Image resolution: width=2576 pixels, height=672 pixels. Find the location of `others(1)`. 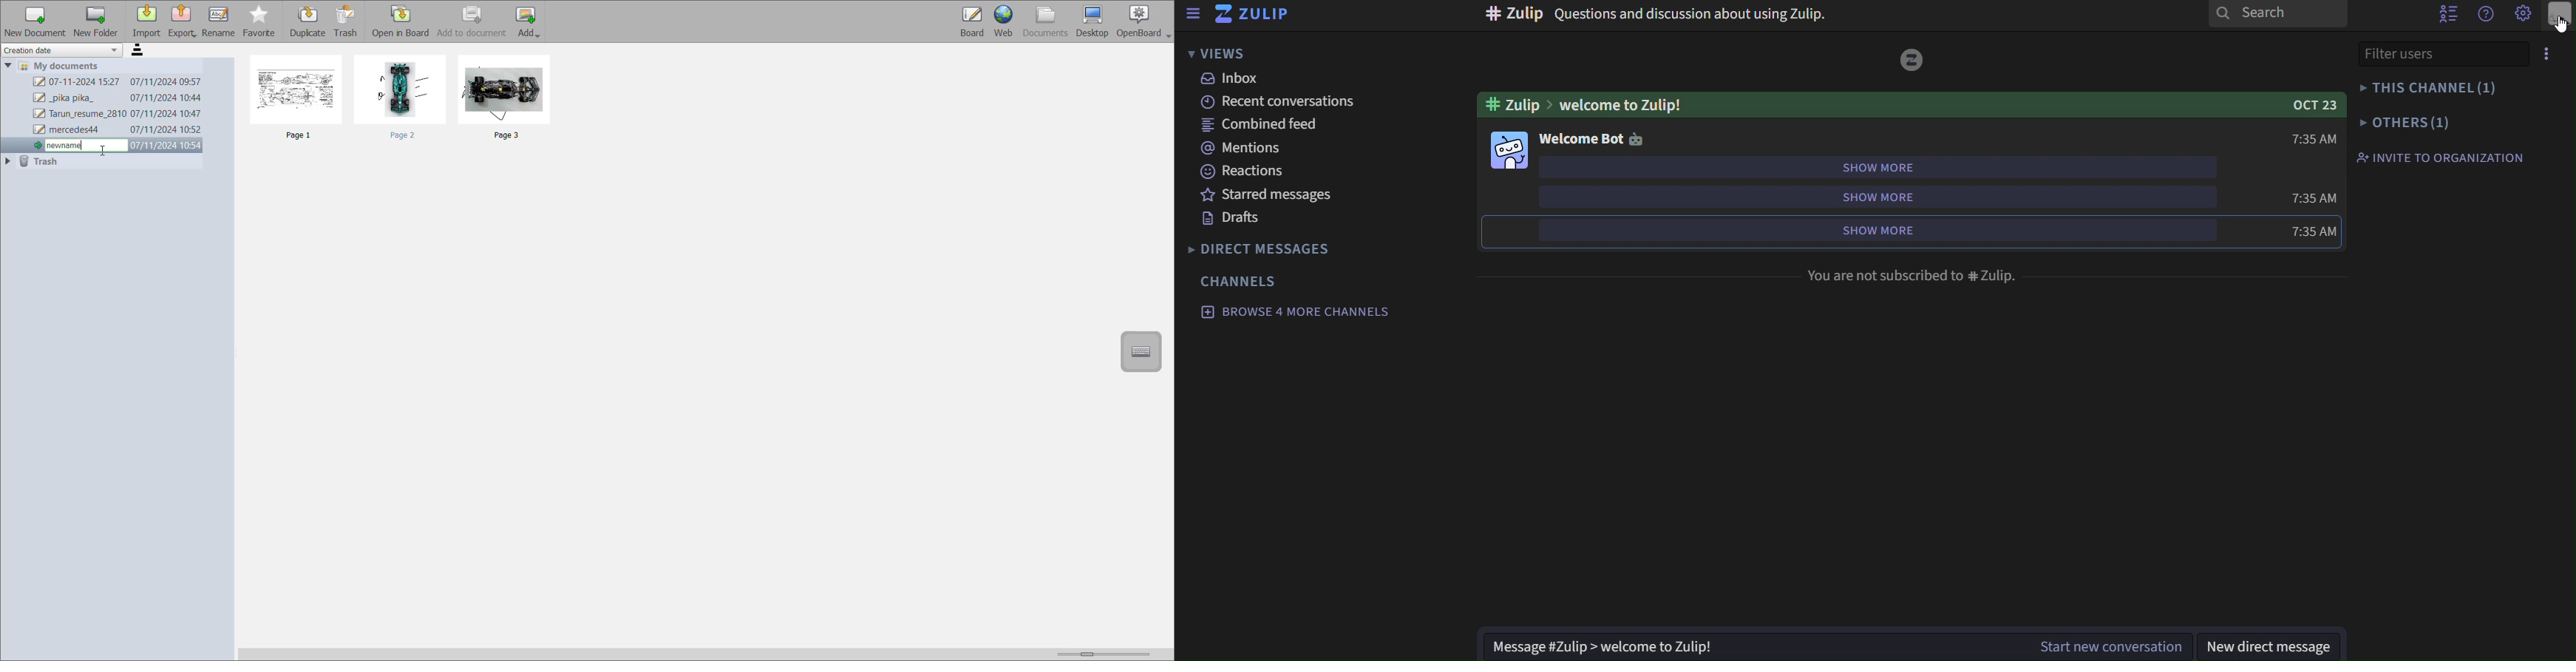

others(1) is located at coordinates (2405, 124).